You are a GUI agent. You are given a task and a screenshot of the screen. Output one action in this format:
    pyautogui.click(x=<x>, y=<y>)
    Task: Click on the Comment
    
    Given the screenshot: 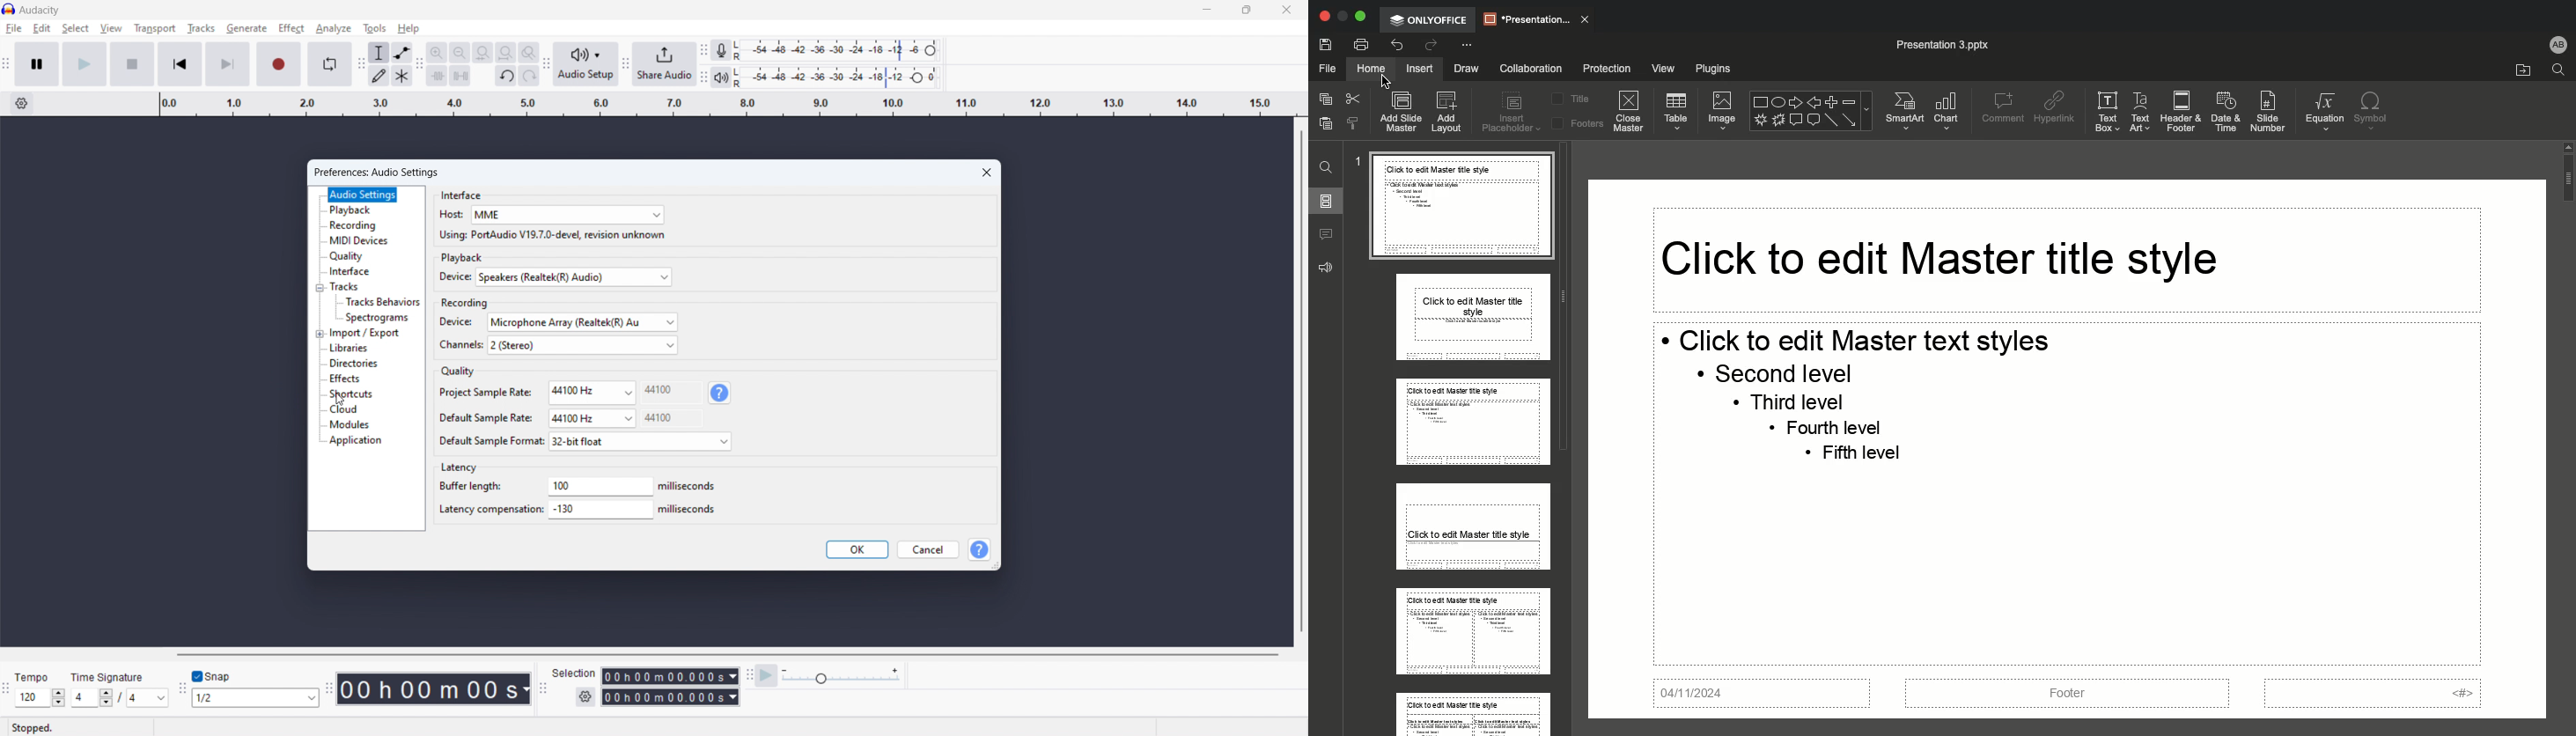 What is the action you would take?
    pyautogui.click(x=2000, y=107)
    